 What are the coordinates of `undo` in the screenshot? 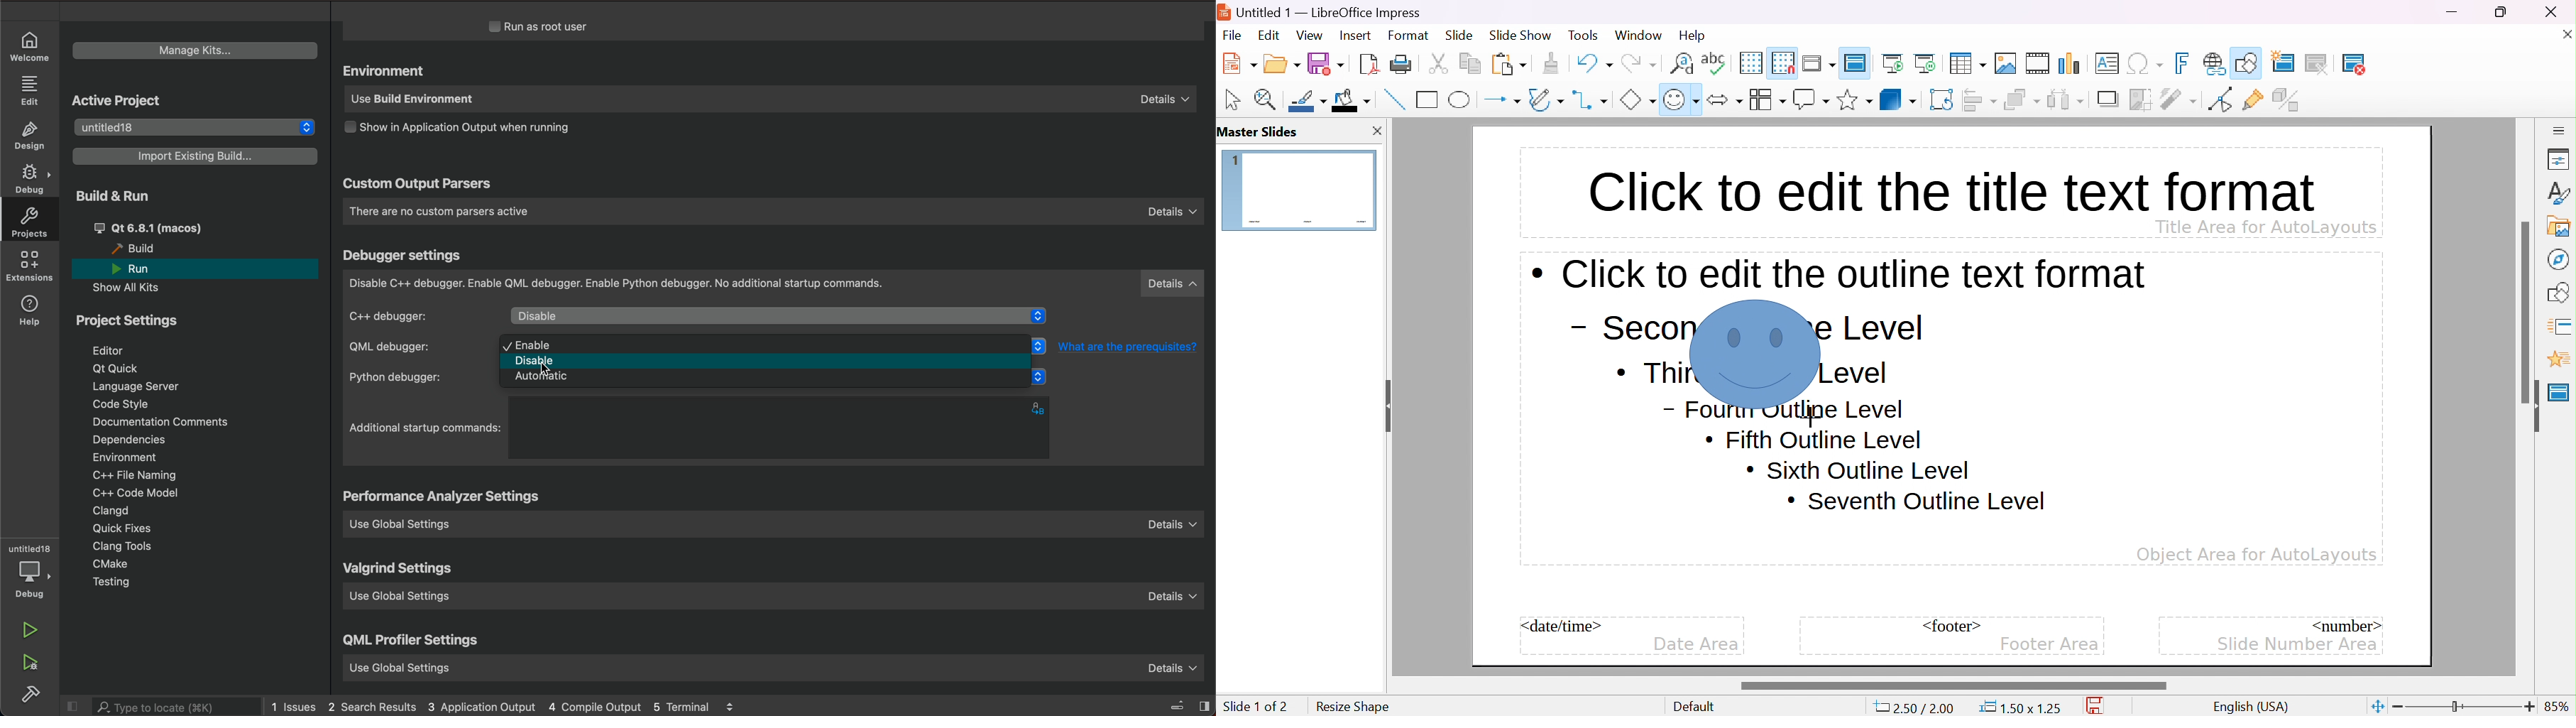 It's located at (1593, 61).